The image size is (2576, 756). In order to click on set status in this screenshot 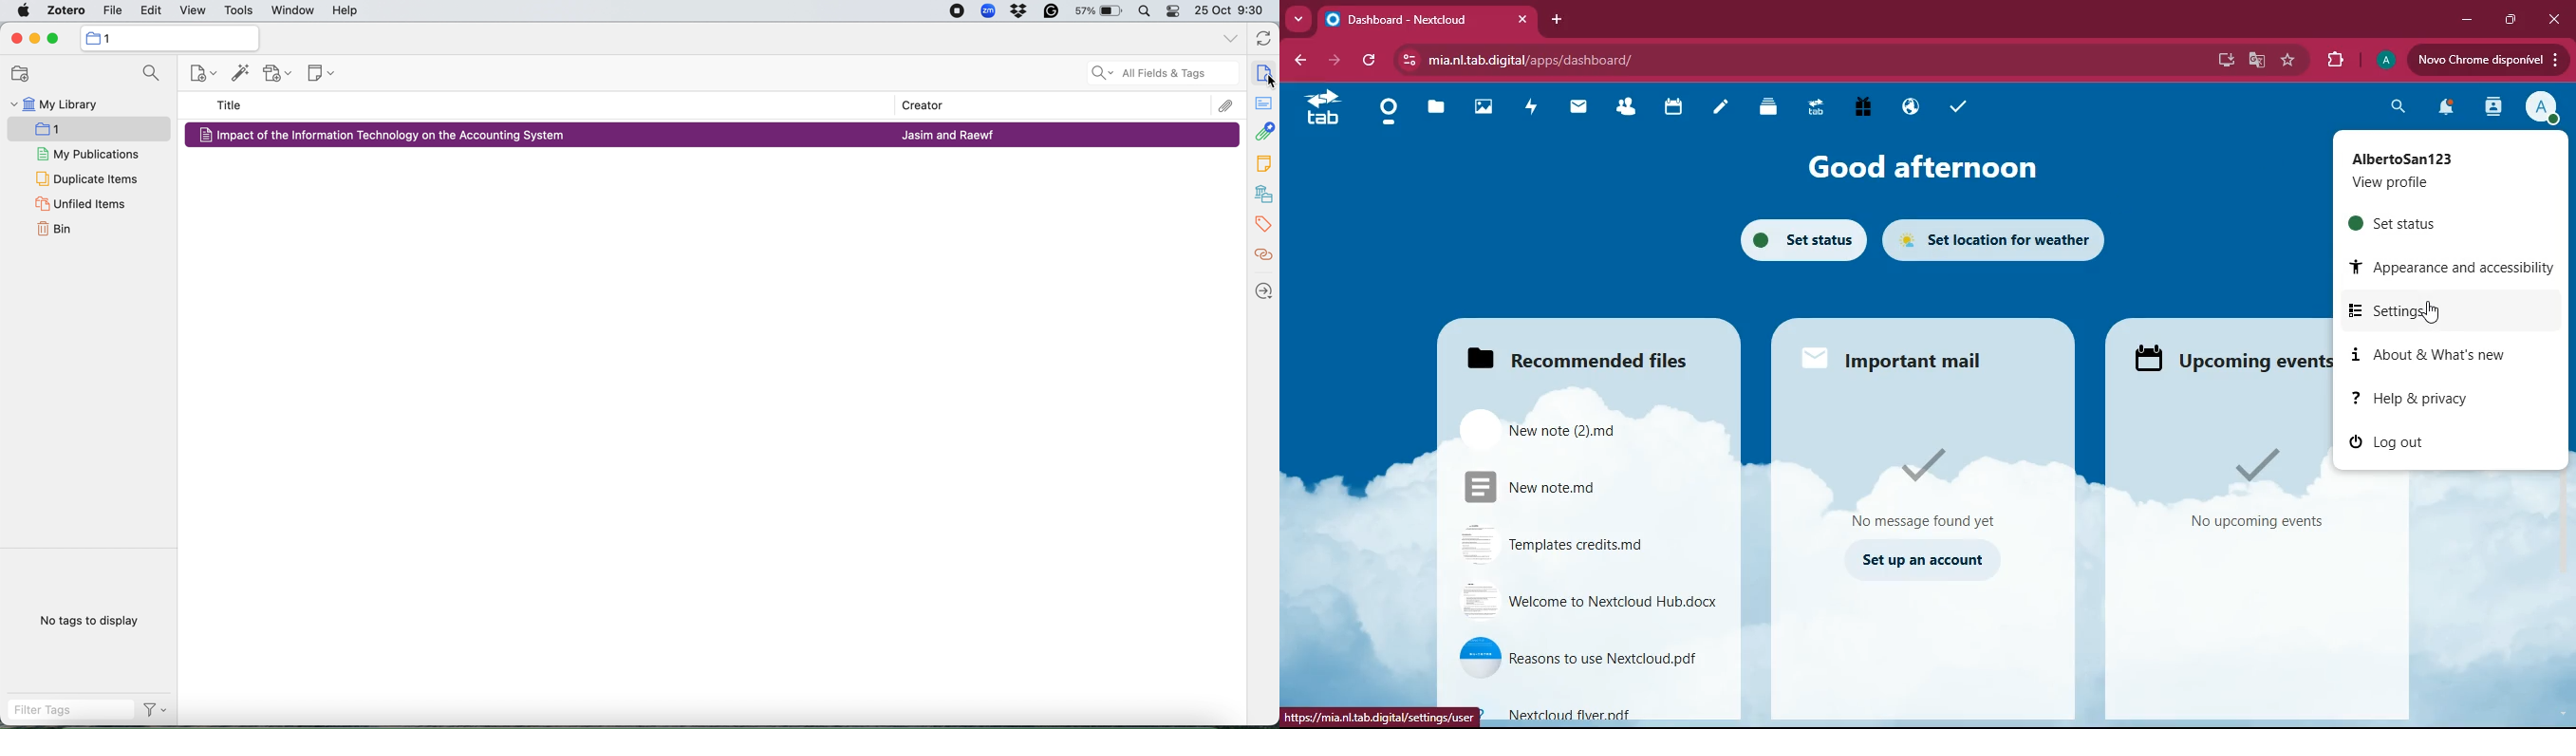, I will do `click(1791, 242)`.